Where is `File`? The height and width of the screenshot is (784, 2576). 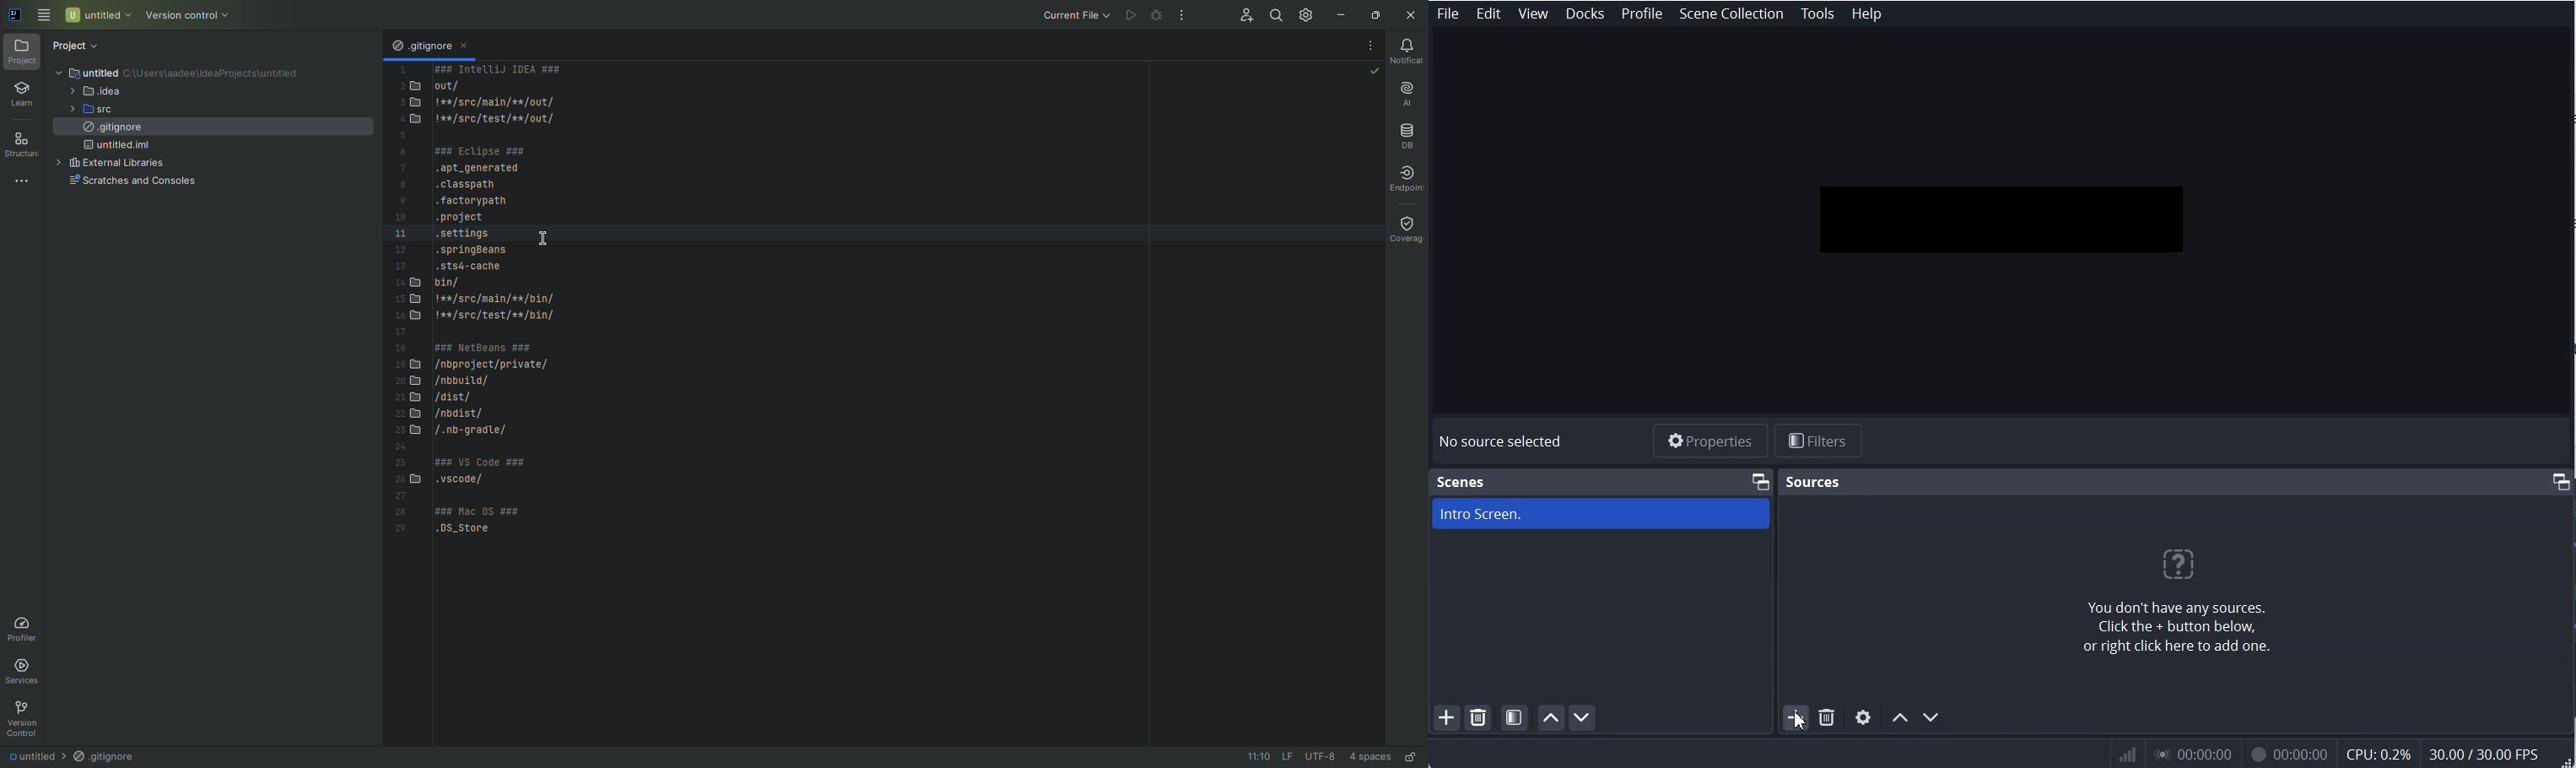 File is located at coordinates (1447, 14).